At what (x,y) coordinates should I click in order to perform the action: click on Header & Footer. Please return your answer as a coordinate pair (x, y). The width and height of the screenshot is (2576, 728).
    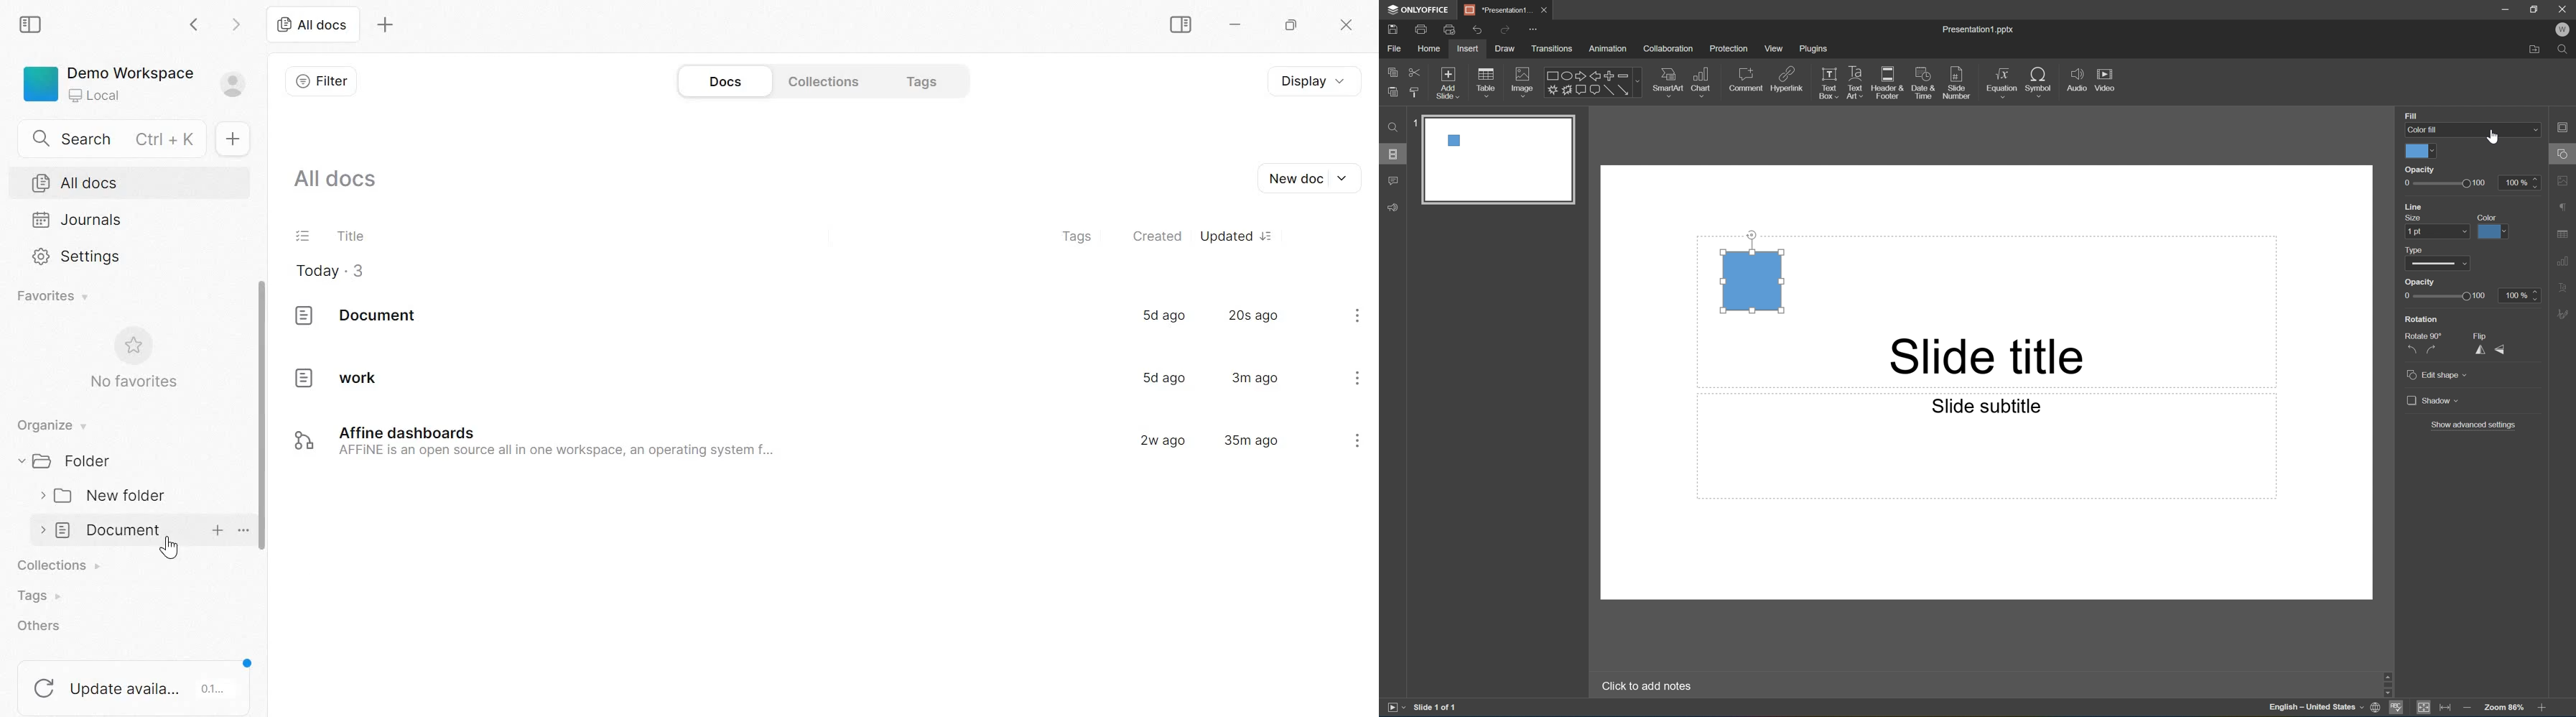
    Looking at the image, I should click on (1887, 82).